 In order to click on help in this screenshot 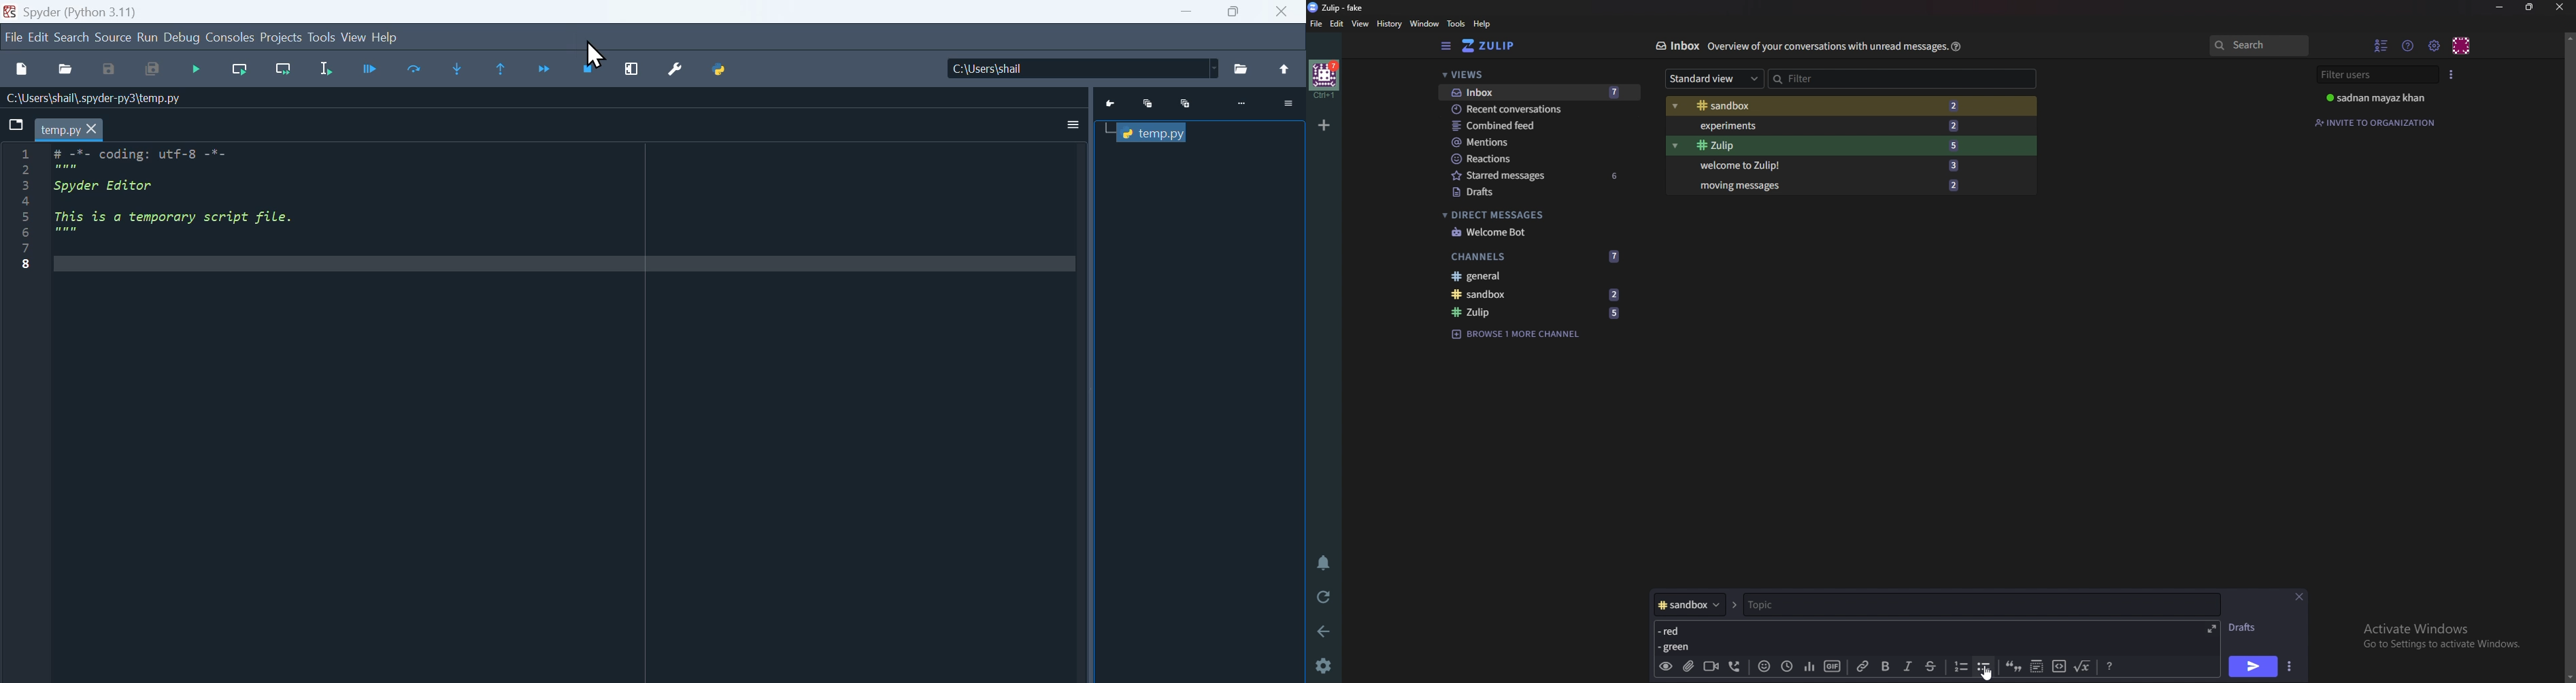, I will do `click(1483, 24)`.